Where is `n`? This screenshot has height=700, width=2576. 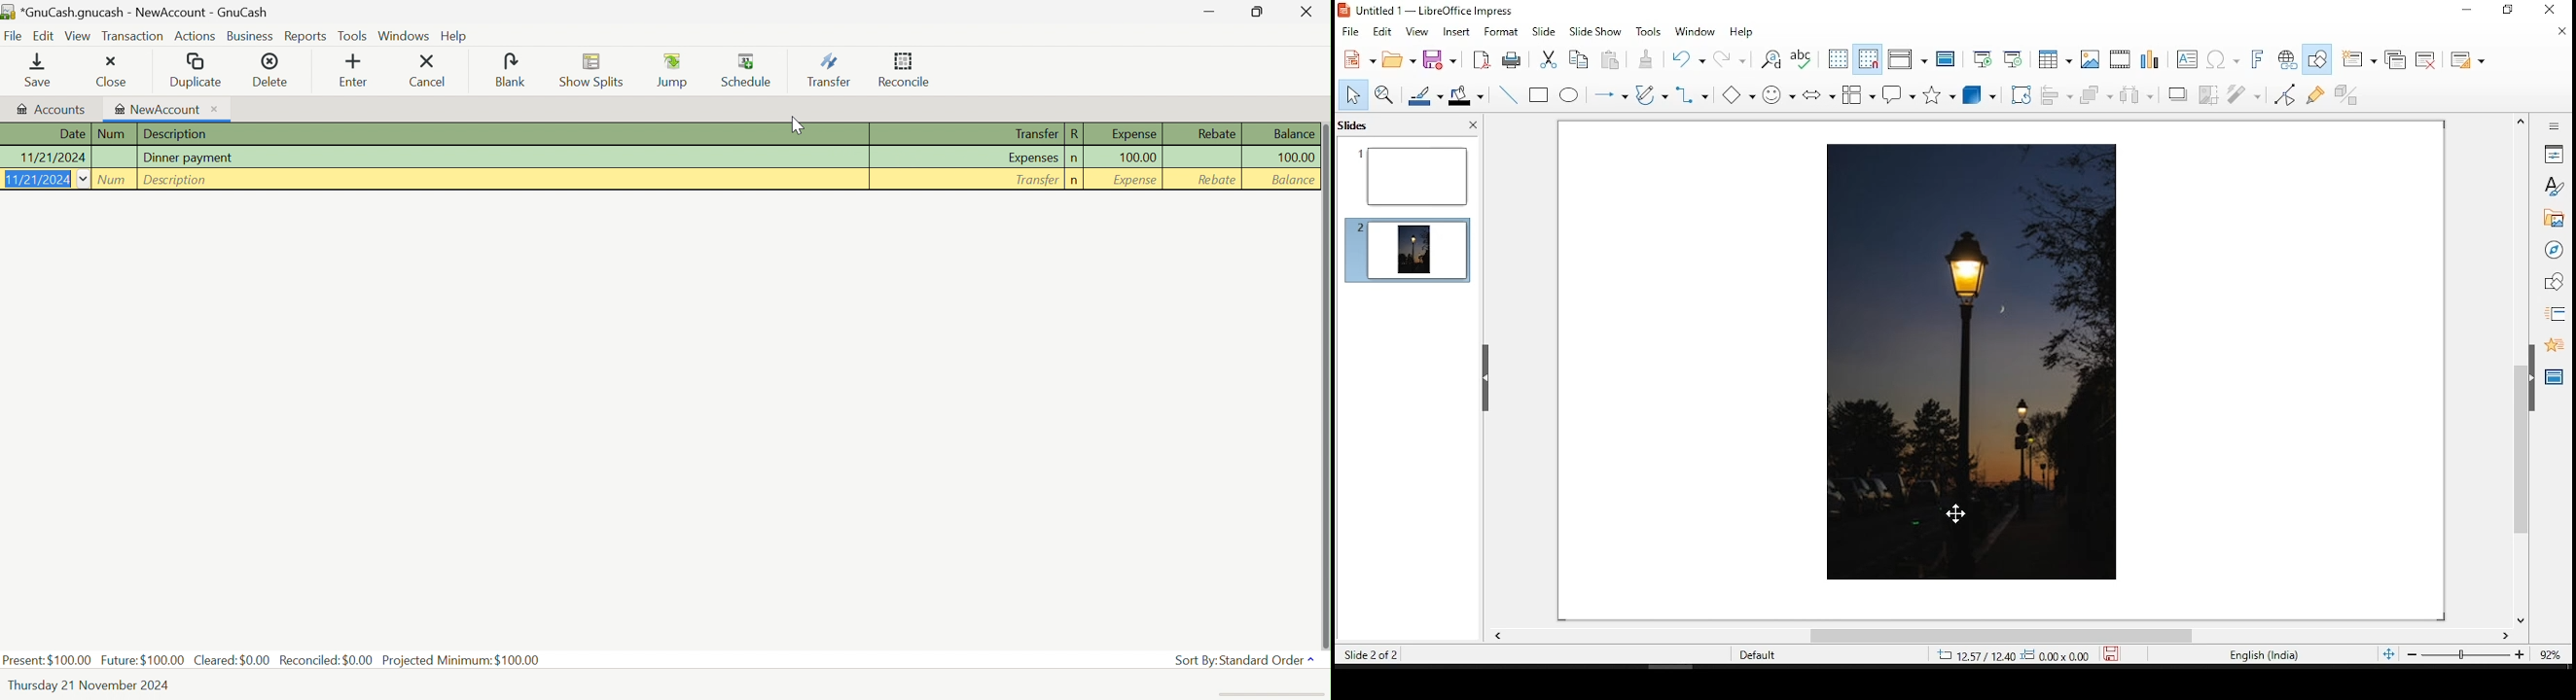 n is located at coordinates (1075, 158).